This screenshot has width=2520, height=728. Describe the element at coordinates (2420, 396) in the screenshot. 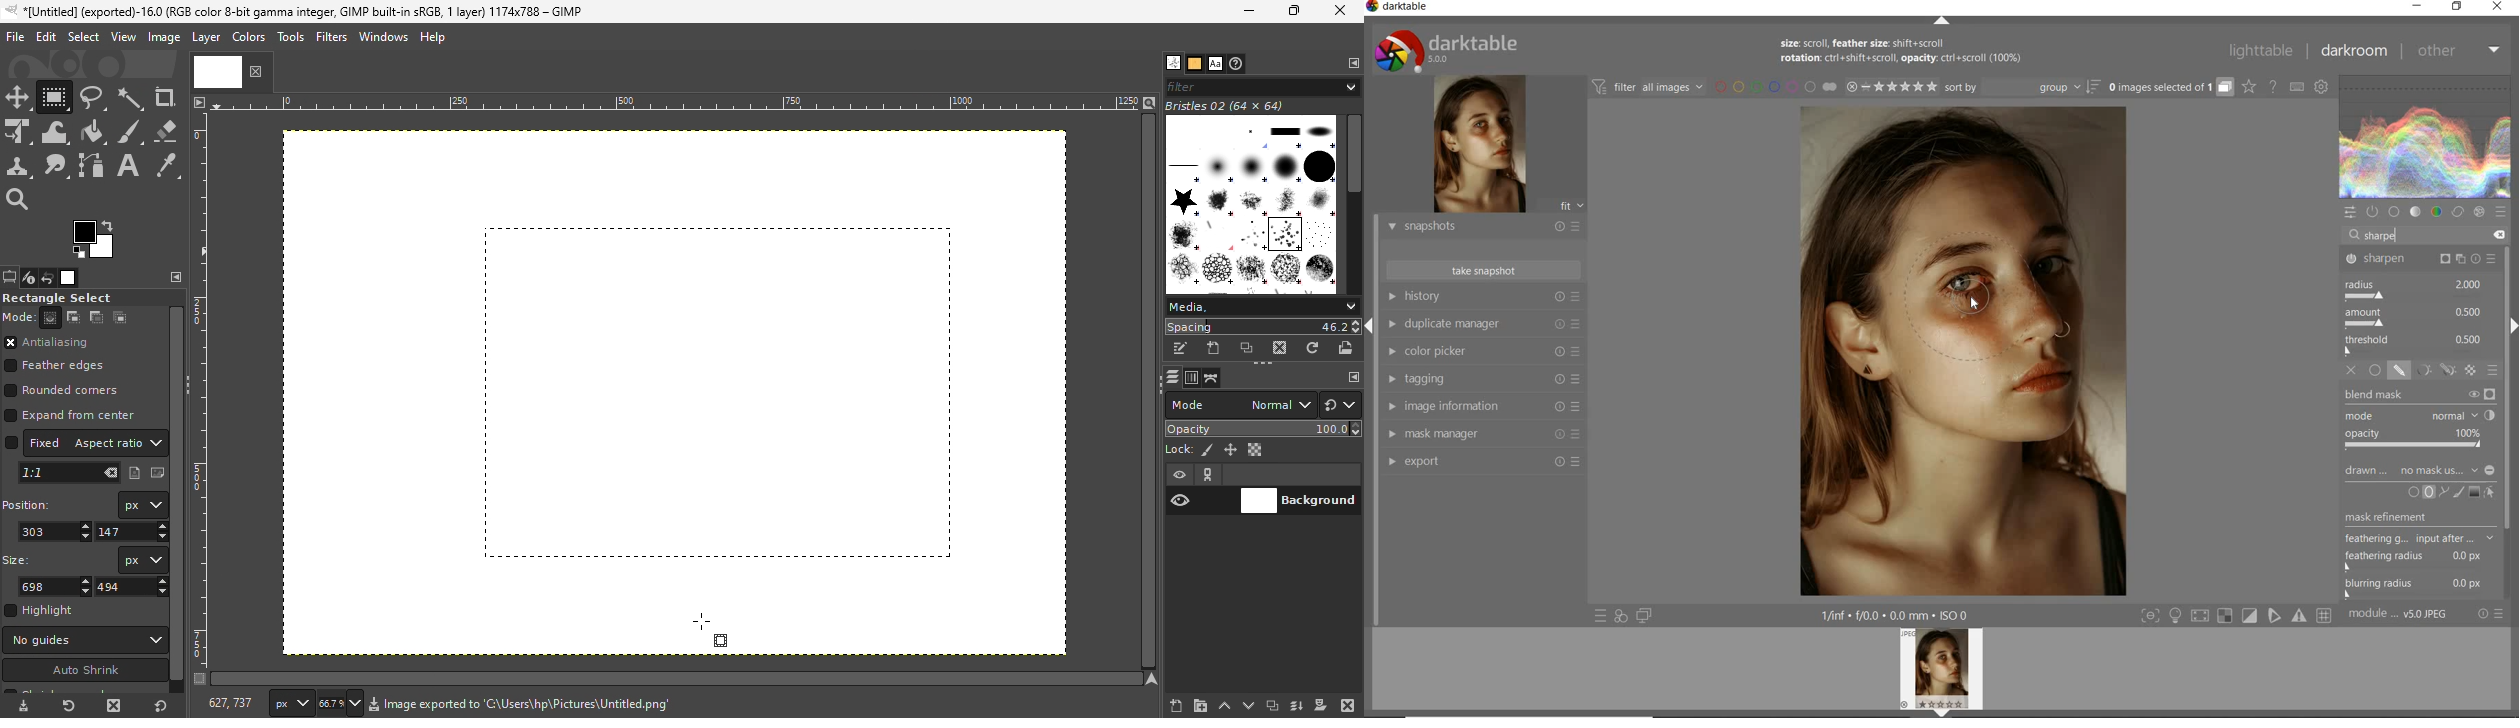

I see `BLEND MASK` at that location.